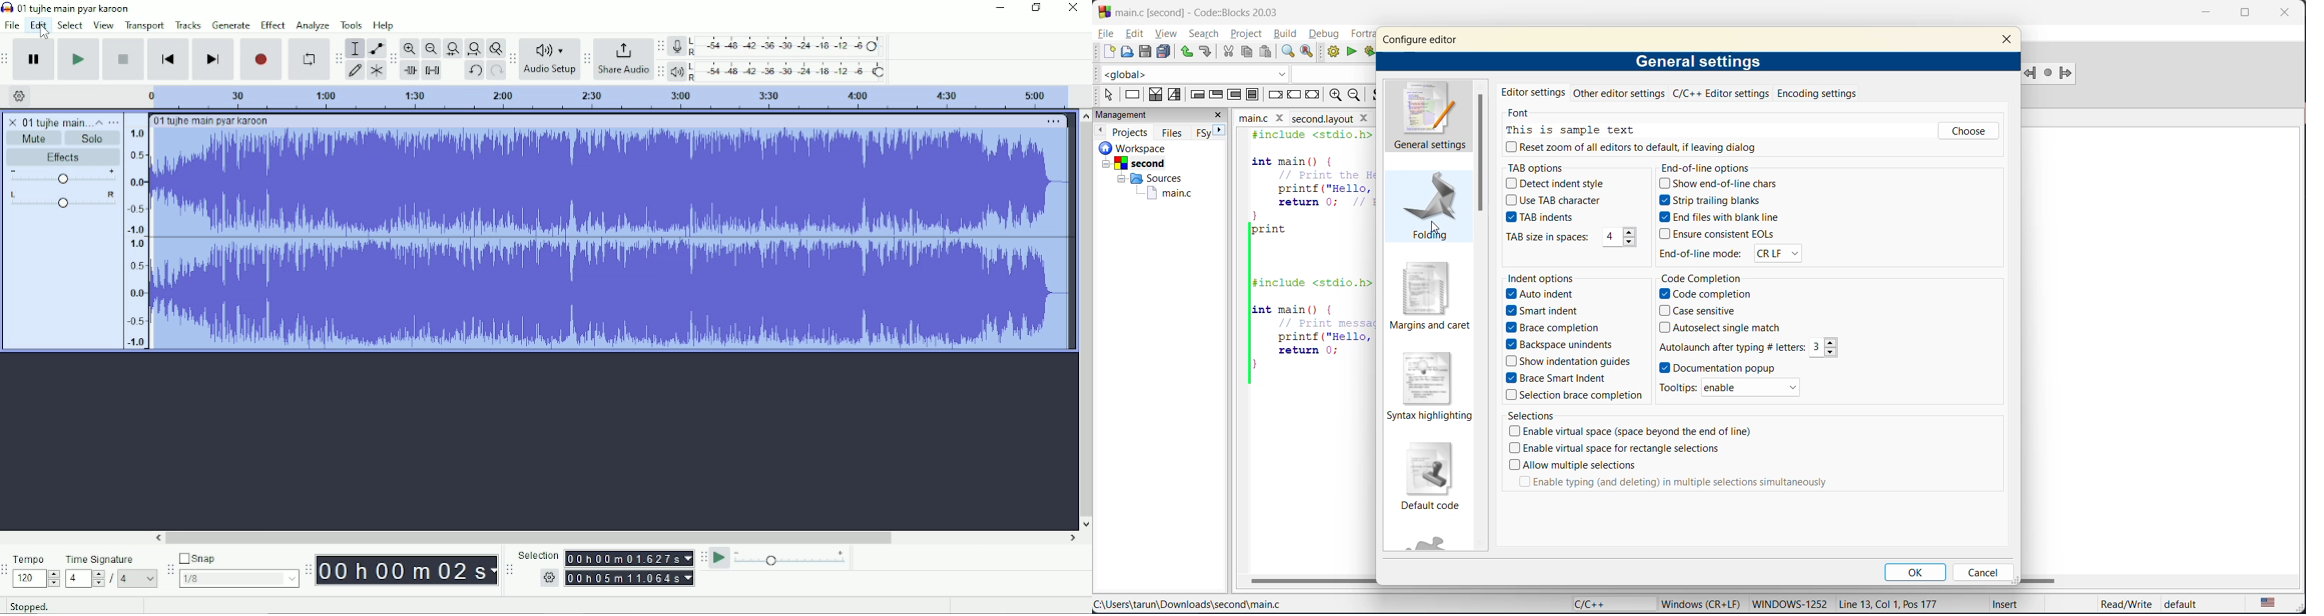 Image resolution: width=2324 pixels, height=616 pixels. I want to click on projects, so click(1132, 131).